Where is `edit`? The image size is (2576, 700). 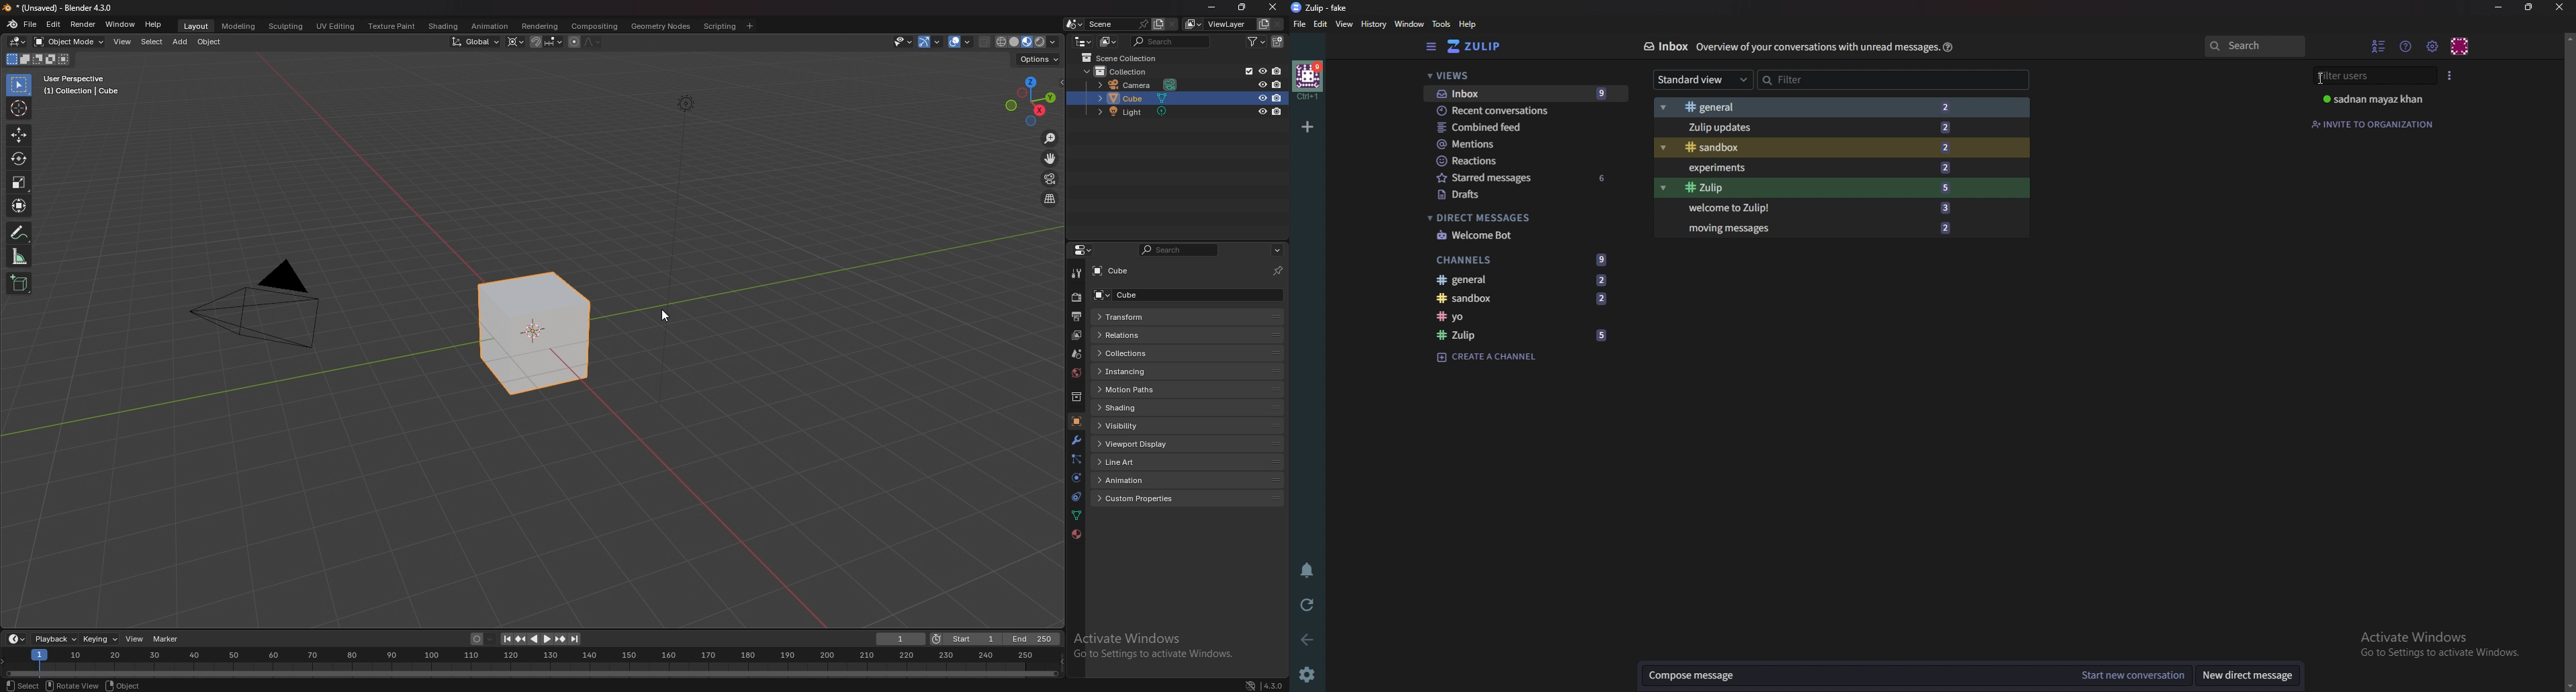
edit is located at coordinates (54, 24).